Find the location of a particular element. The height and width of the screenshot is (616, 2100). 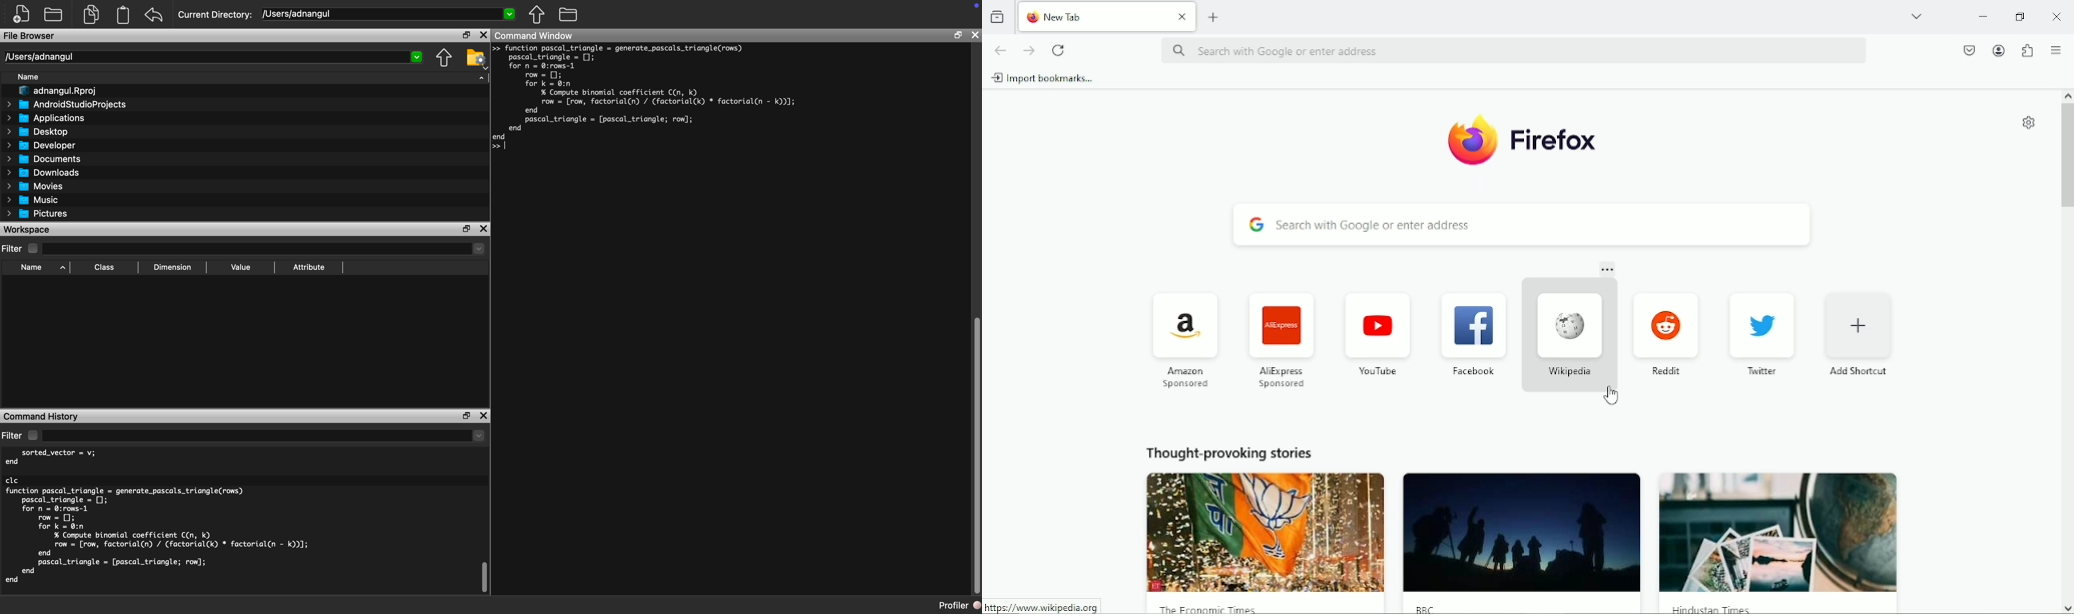

Name is located at coordinates (28, 77).